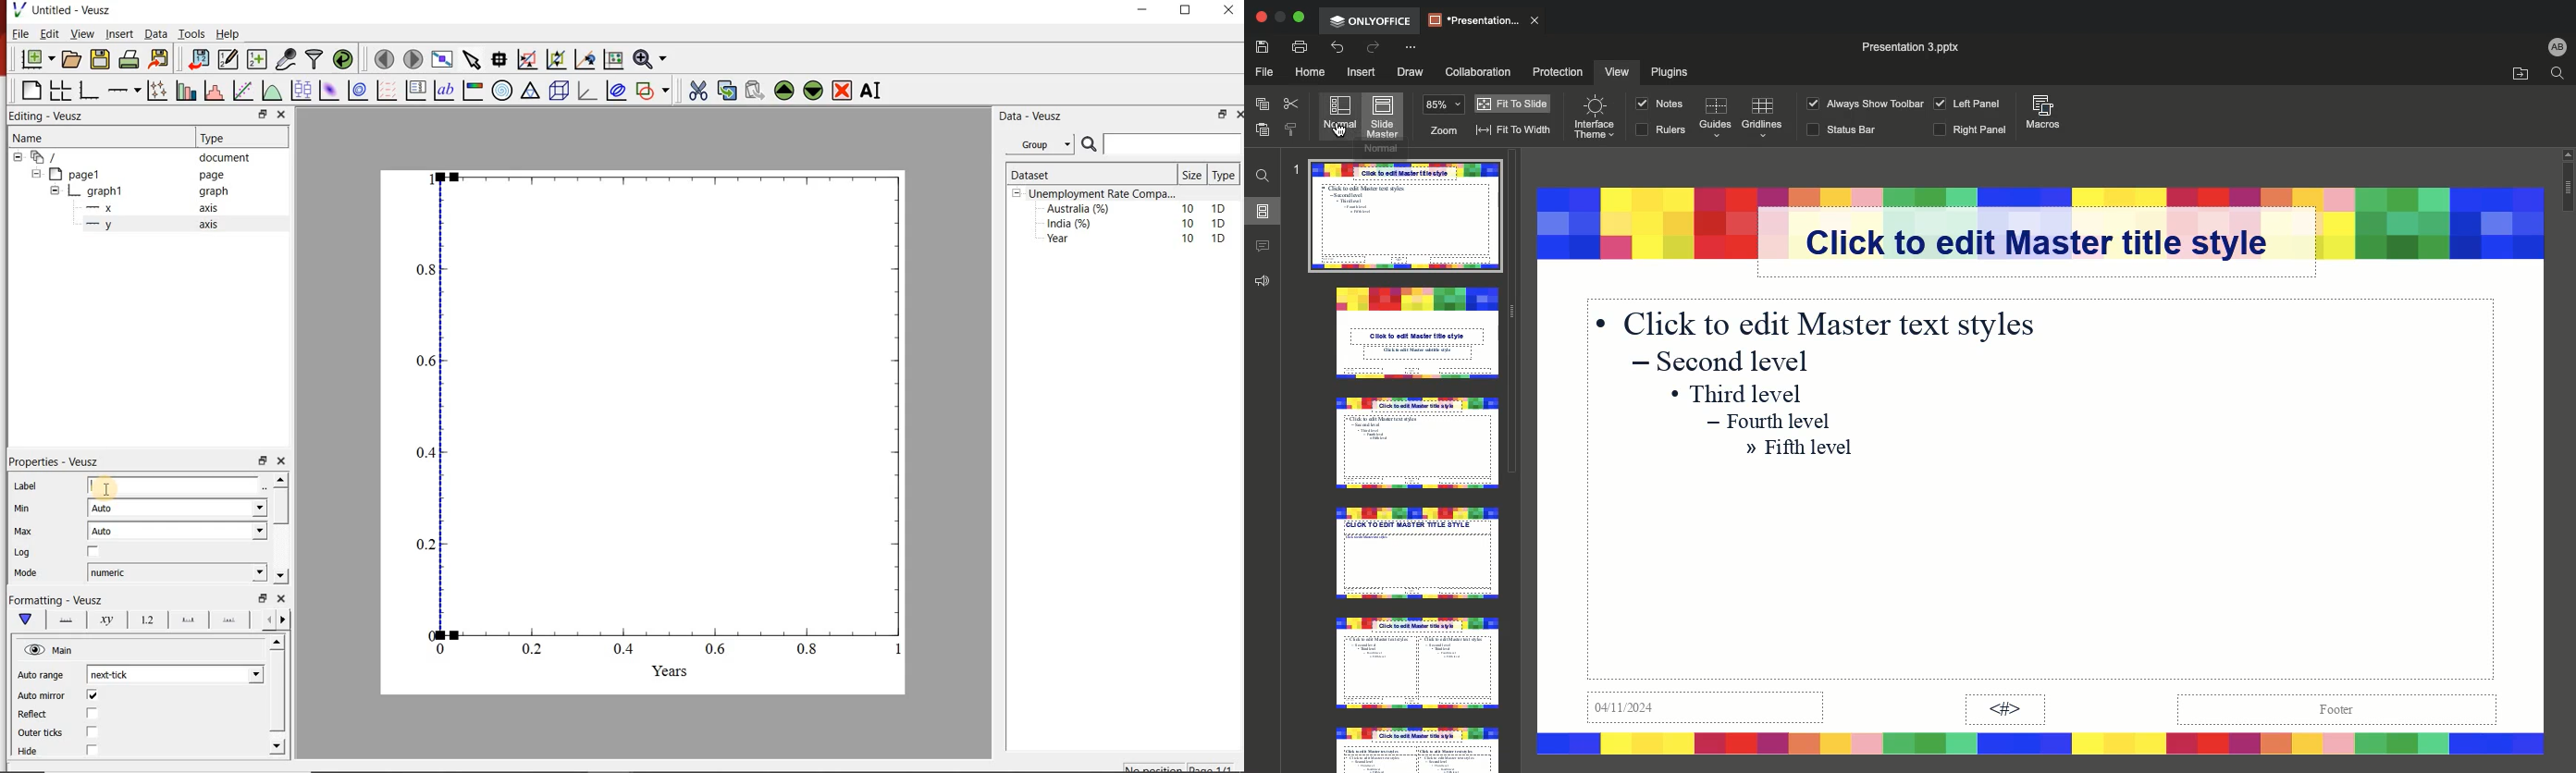 The width and height of the screenshot is (2576, 784). Describe the element at coordinates (179, 531) in the screenshot. I see `Auto` at that location.